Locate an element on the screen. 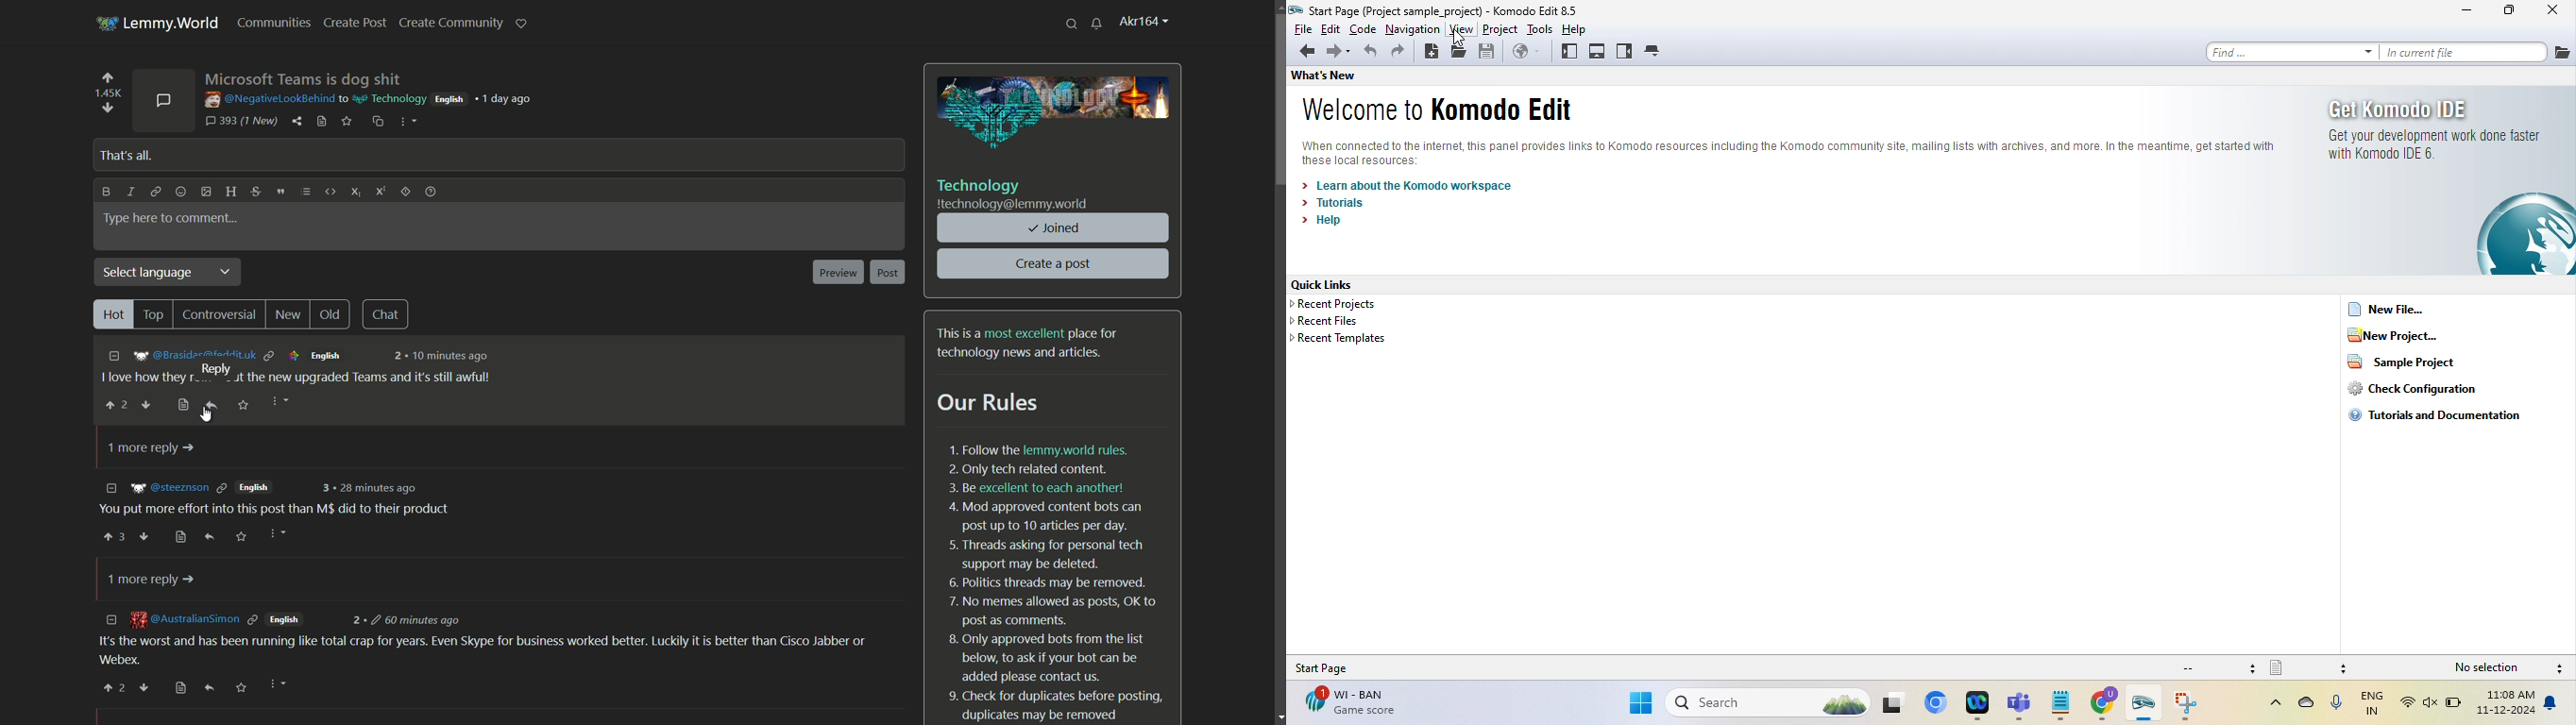  chat is located at coordinates (388, 314).